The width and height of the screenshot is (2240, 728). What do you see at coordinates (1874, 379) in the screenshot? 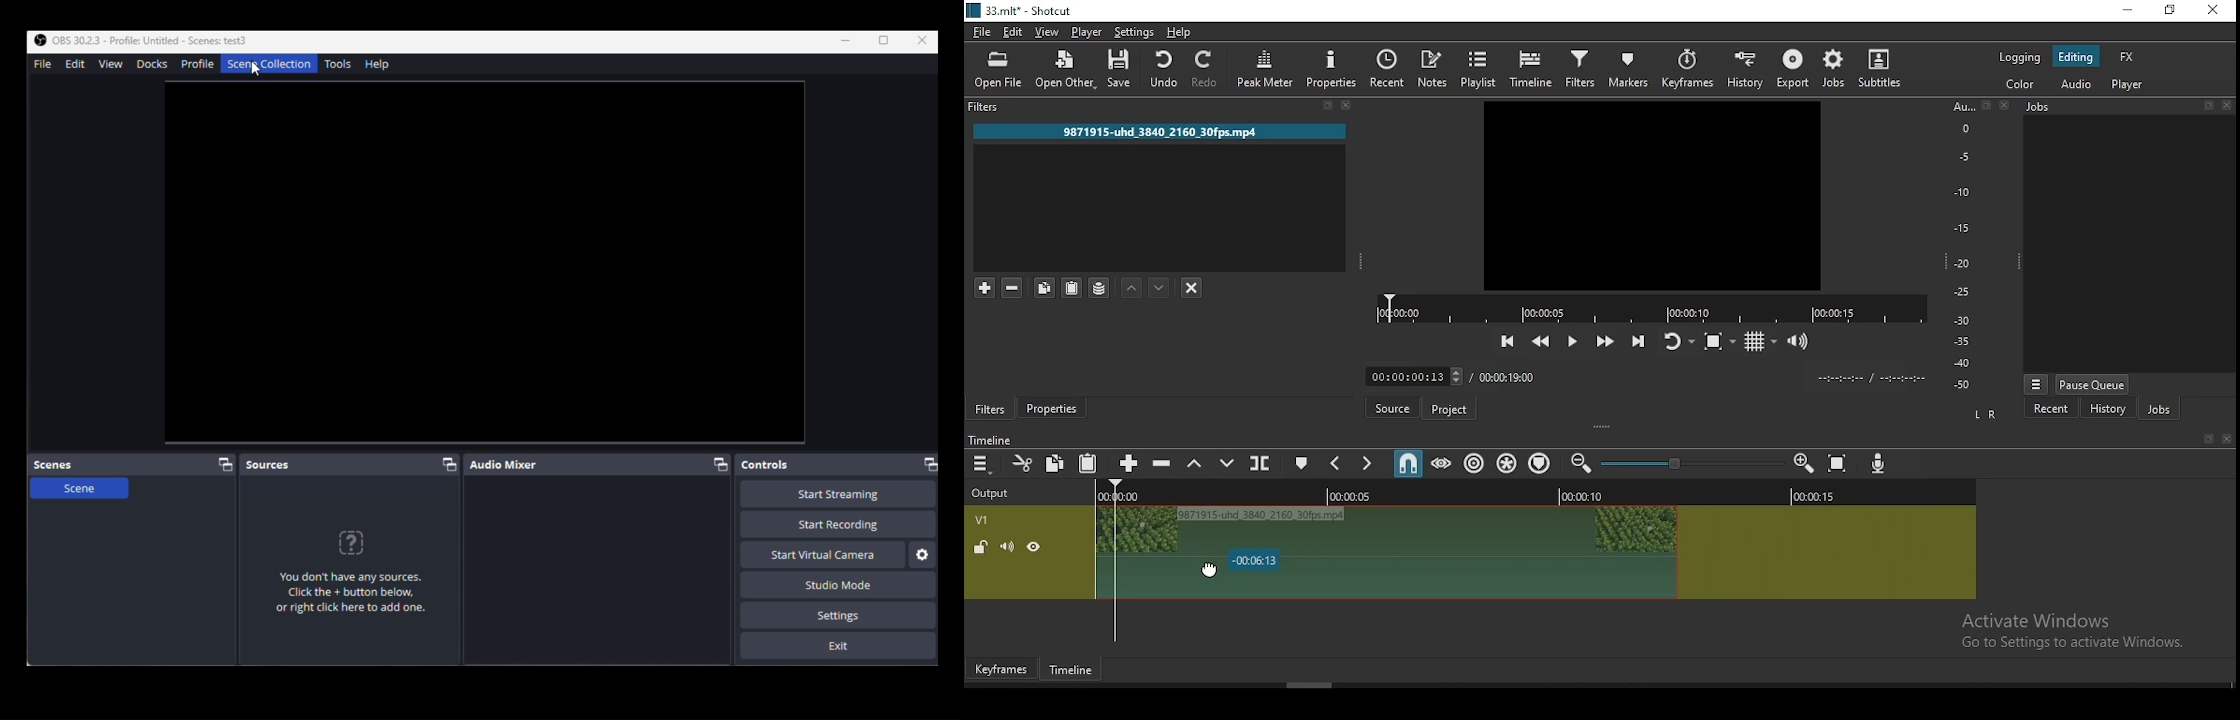
I see `Playback time` at bounding box center [1874, 379].